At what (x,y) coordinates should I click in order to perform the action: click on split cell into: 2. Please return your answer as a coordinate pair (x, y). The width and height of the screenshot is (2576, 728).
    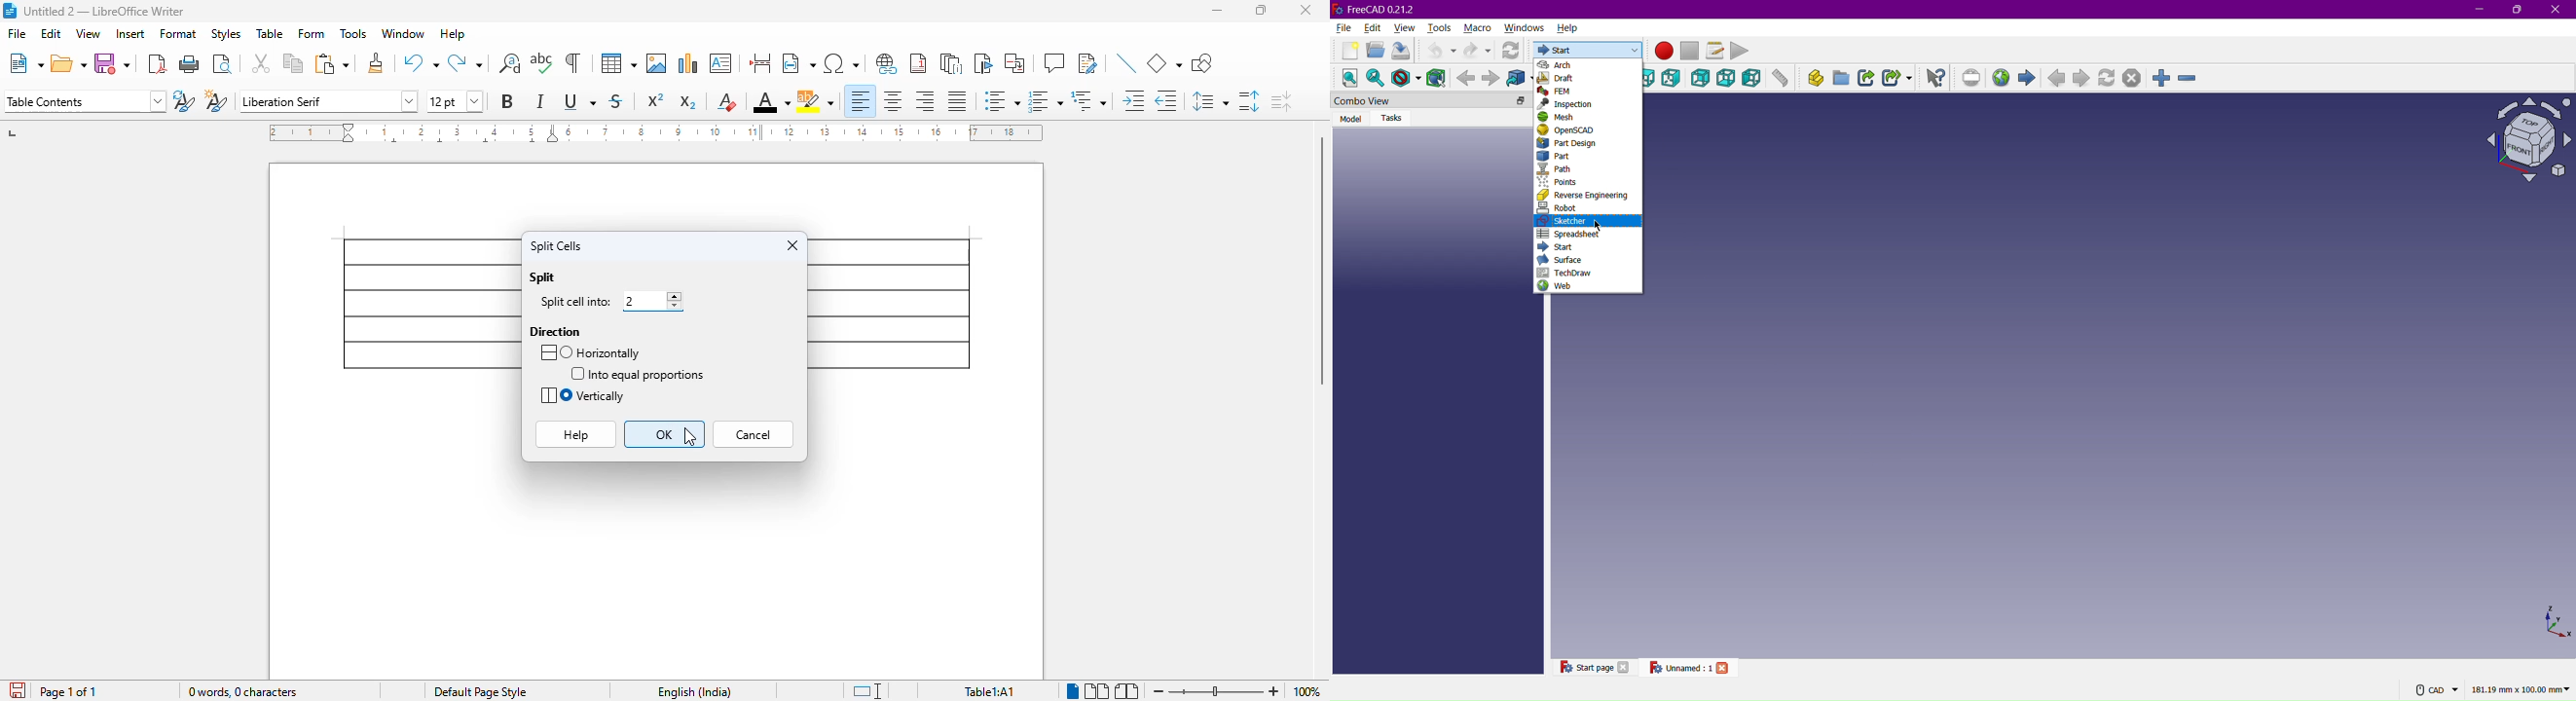
    Looking at the image, I should click on (577, 303).